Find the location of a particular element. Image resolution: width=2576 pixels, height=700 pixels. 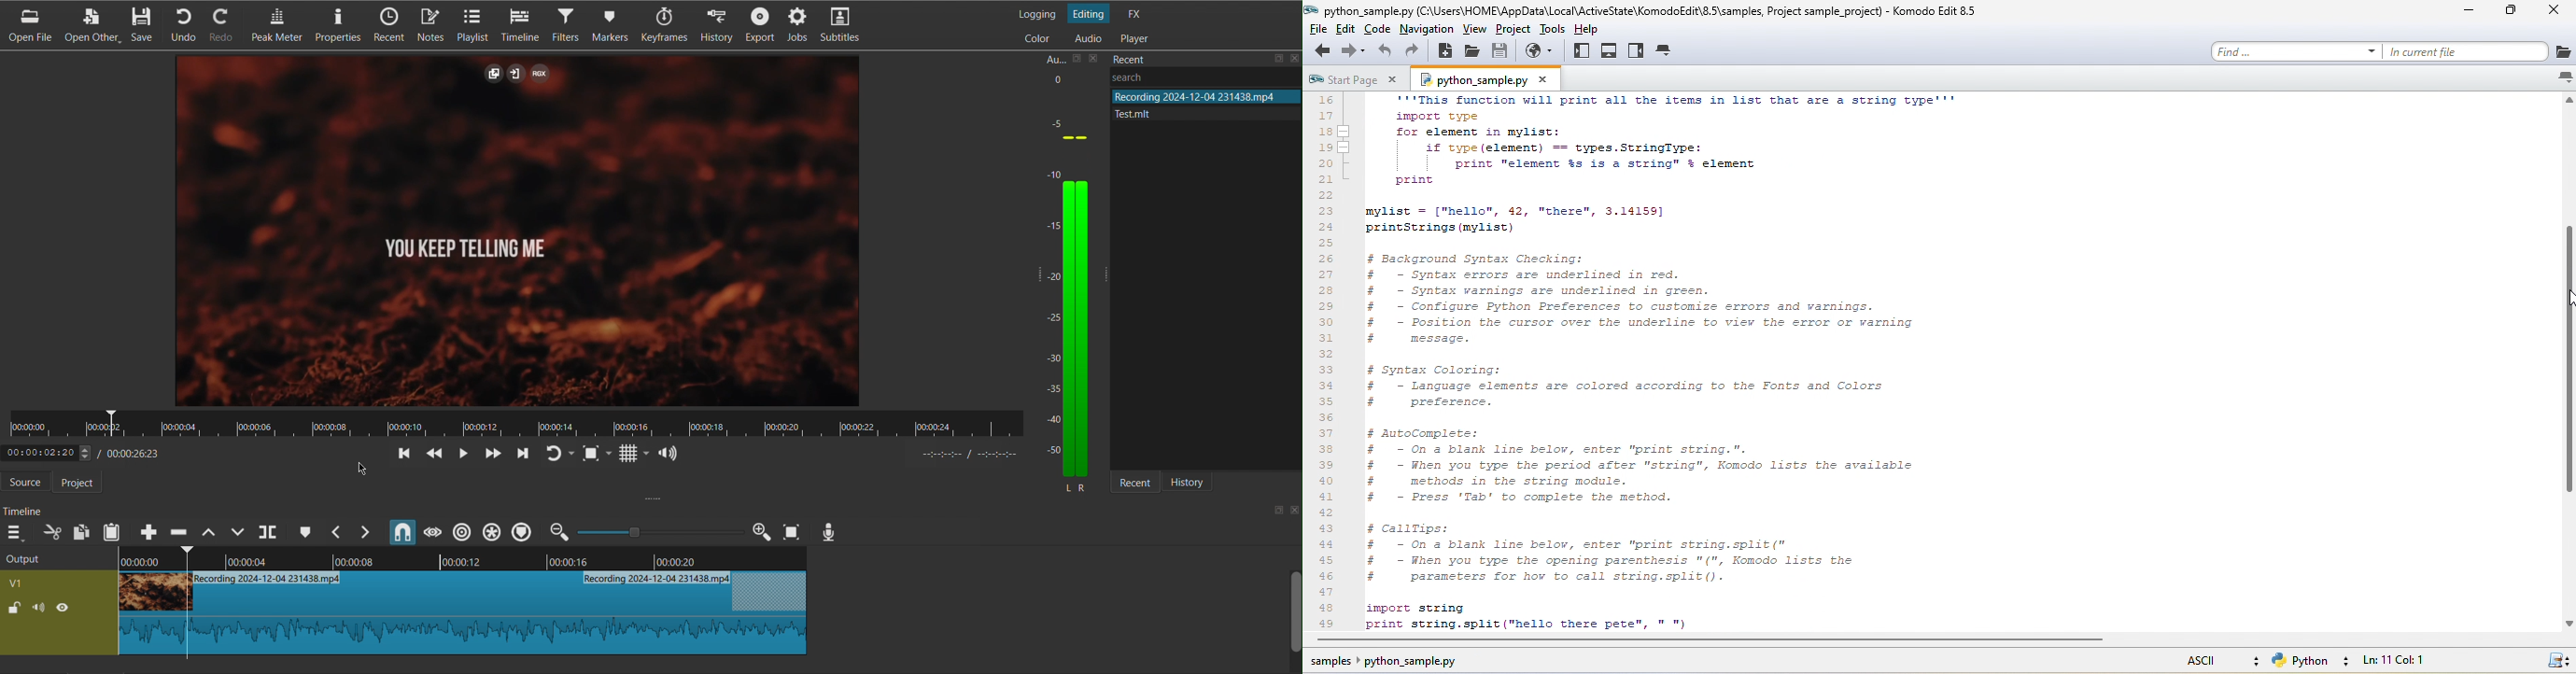

edit is located at coordinates (1348, 29).